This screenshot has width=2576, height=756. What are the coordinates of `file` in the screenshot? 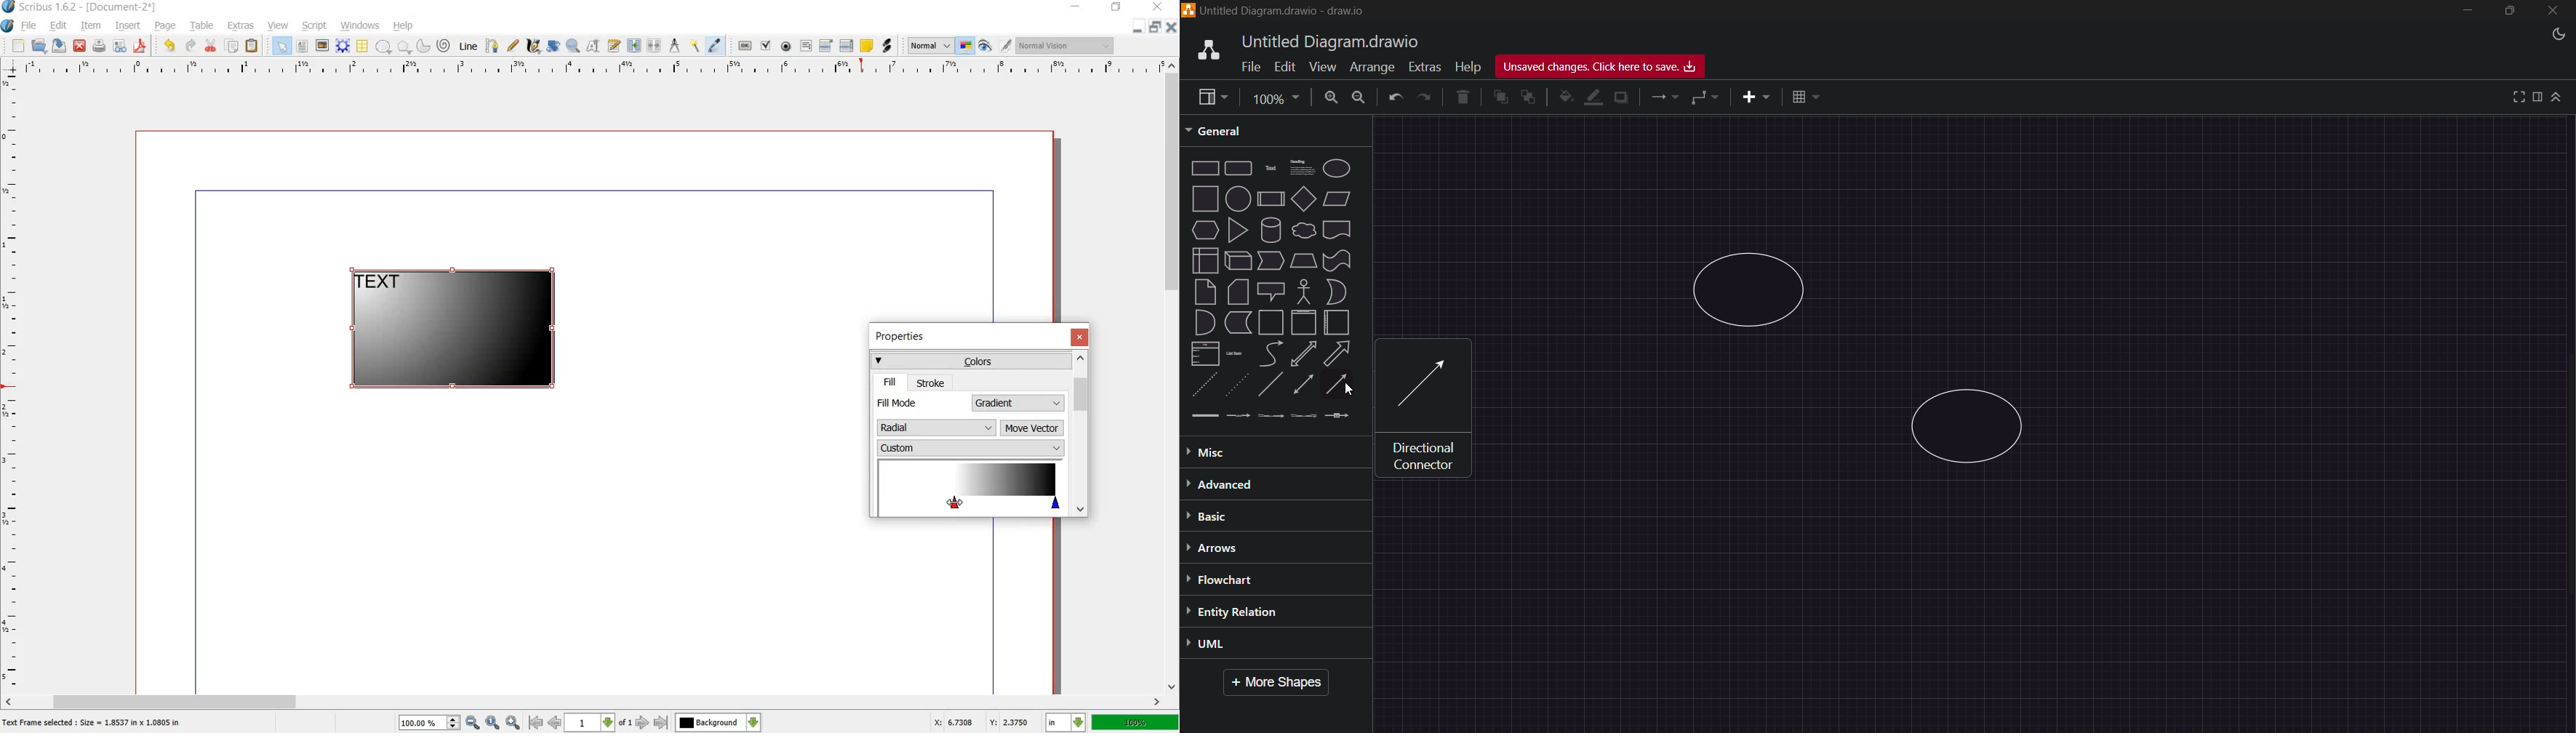 It's located at (31, 26).